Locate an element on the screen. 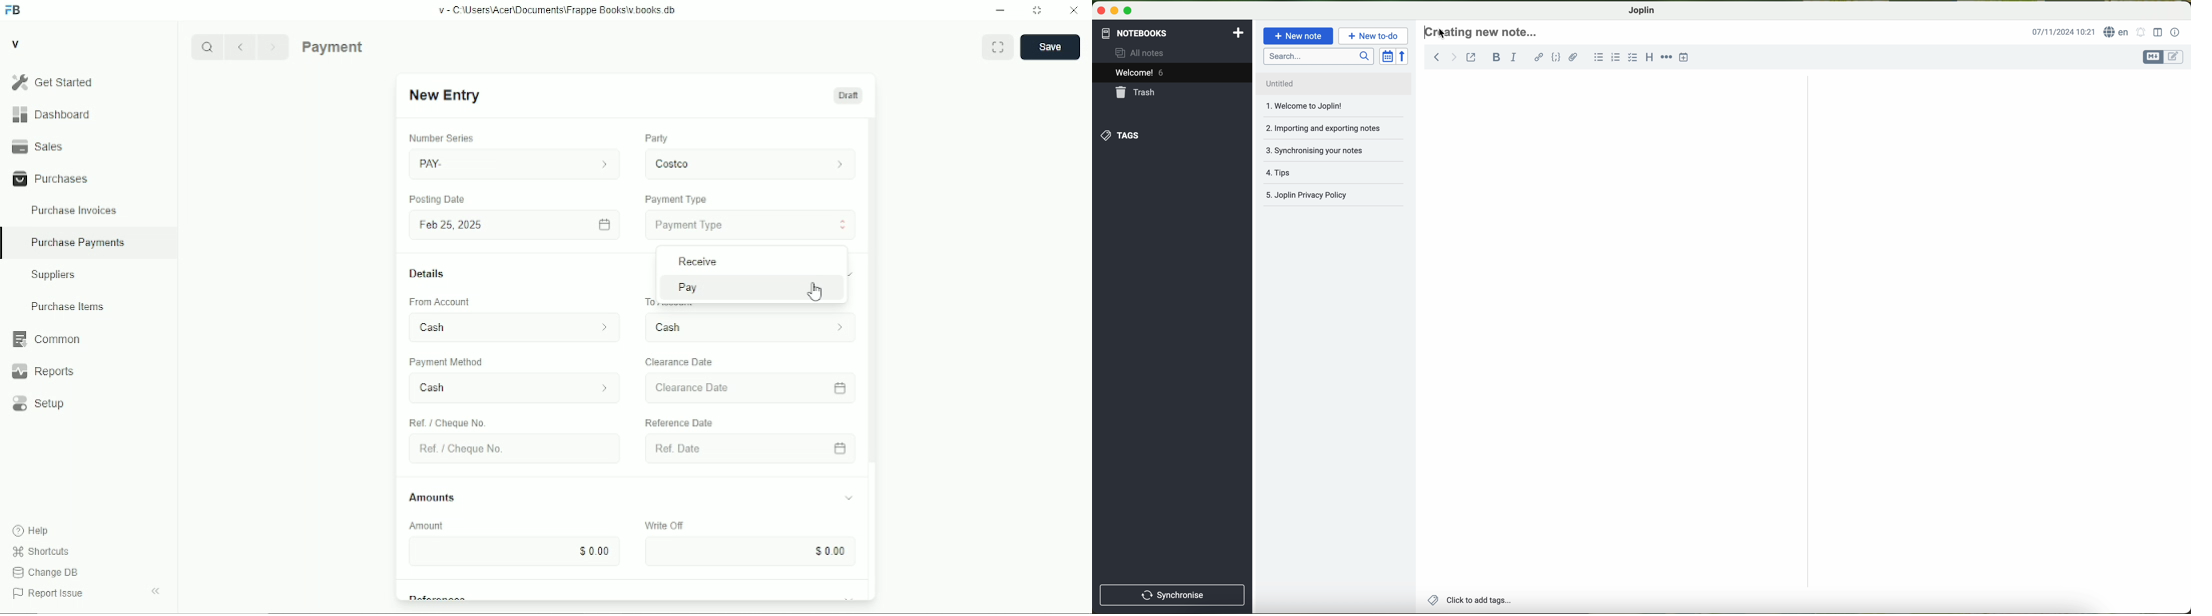 The image size is (2212, 616). synchronising your notes is located at coordinates (1337, 153).